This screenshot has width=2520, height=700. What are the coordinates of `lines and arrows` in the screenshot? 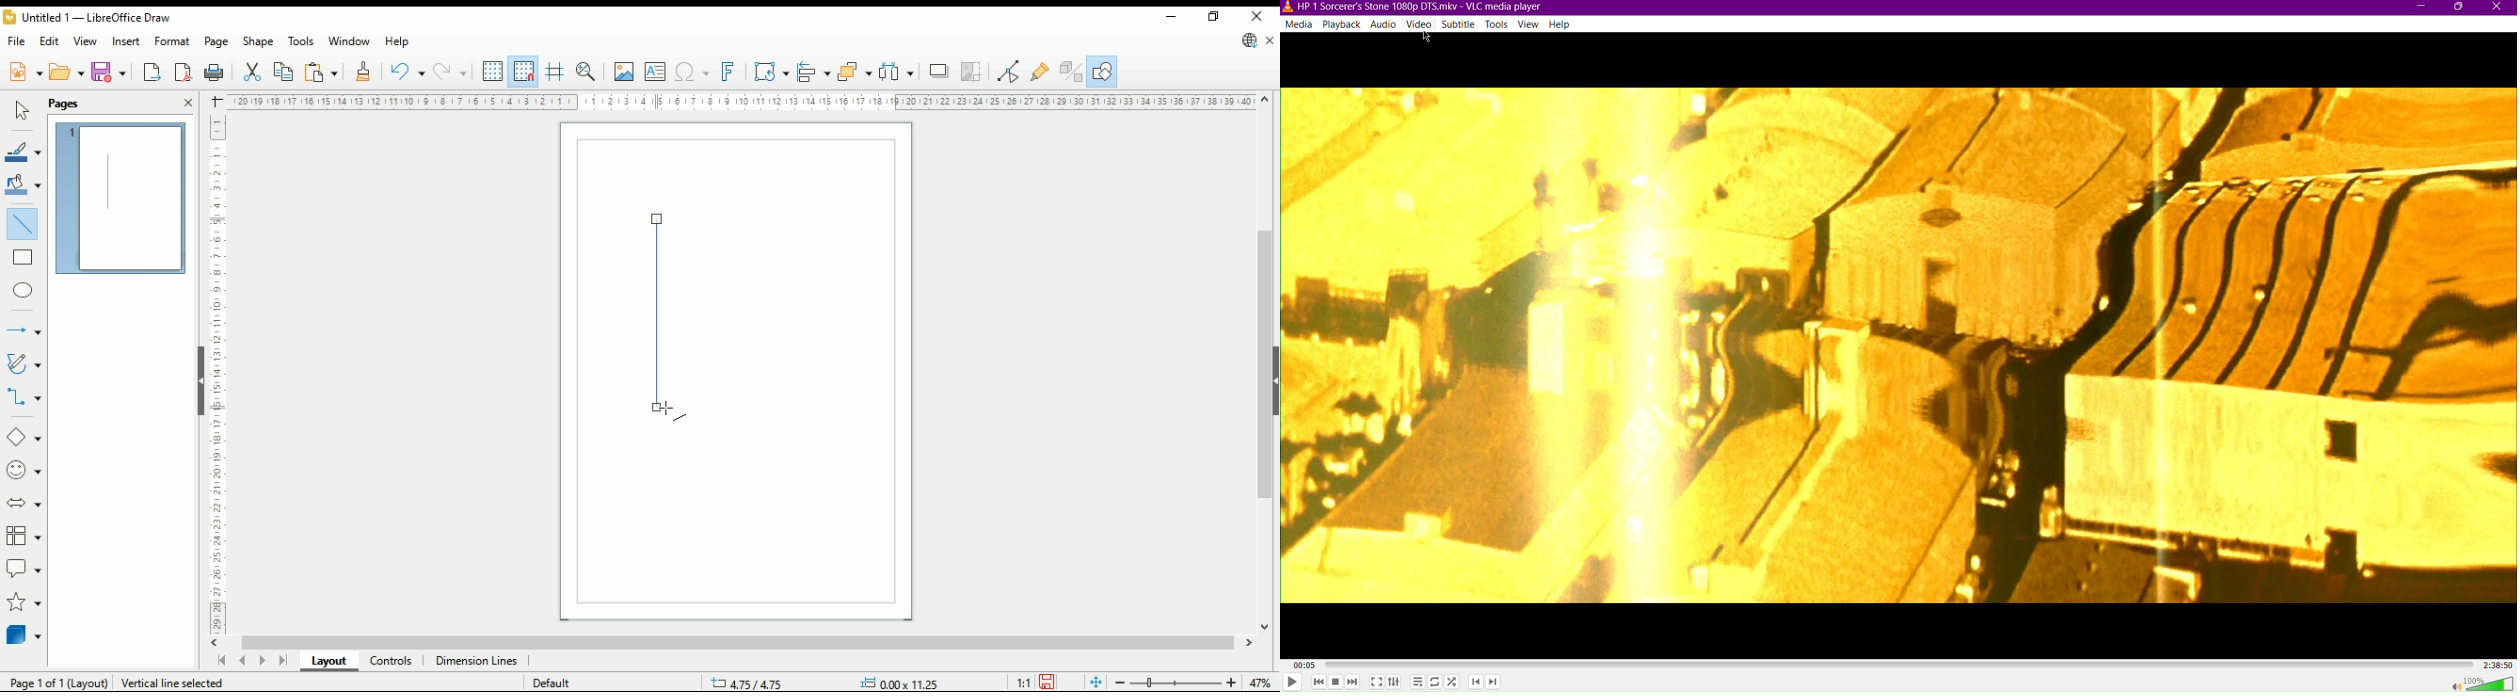 It's located at (23, 332).